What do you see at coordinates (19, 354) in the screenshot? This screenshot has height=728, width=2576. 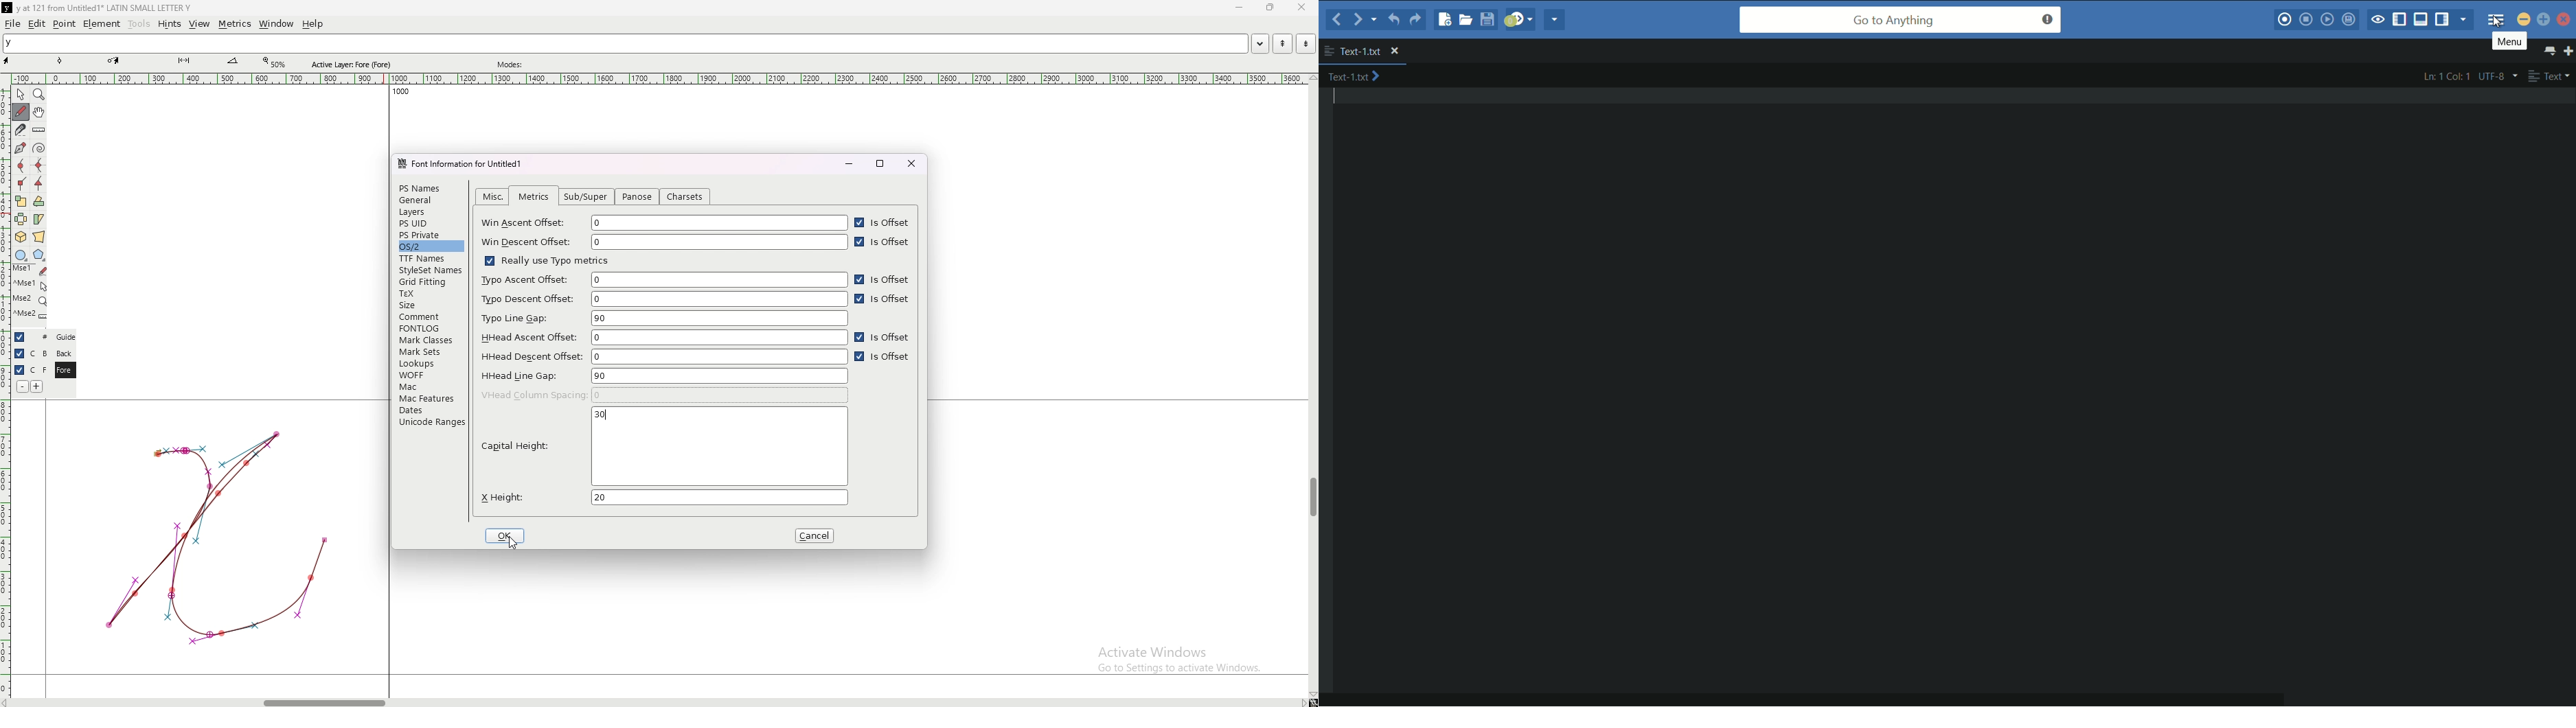 I see `hide layer` at bounding box center [19, 354].